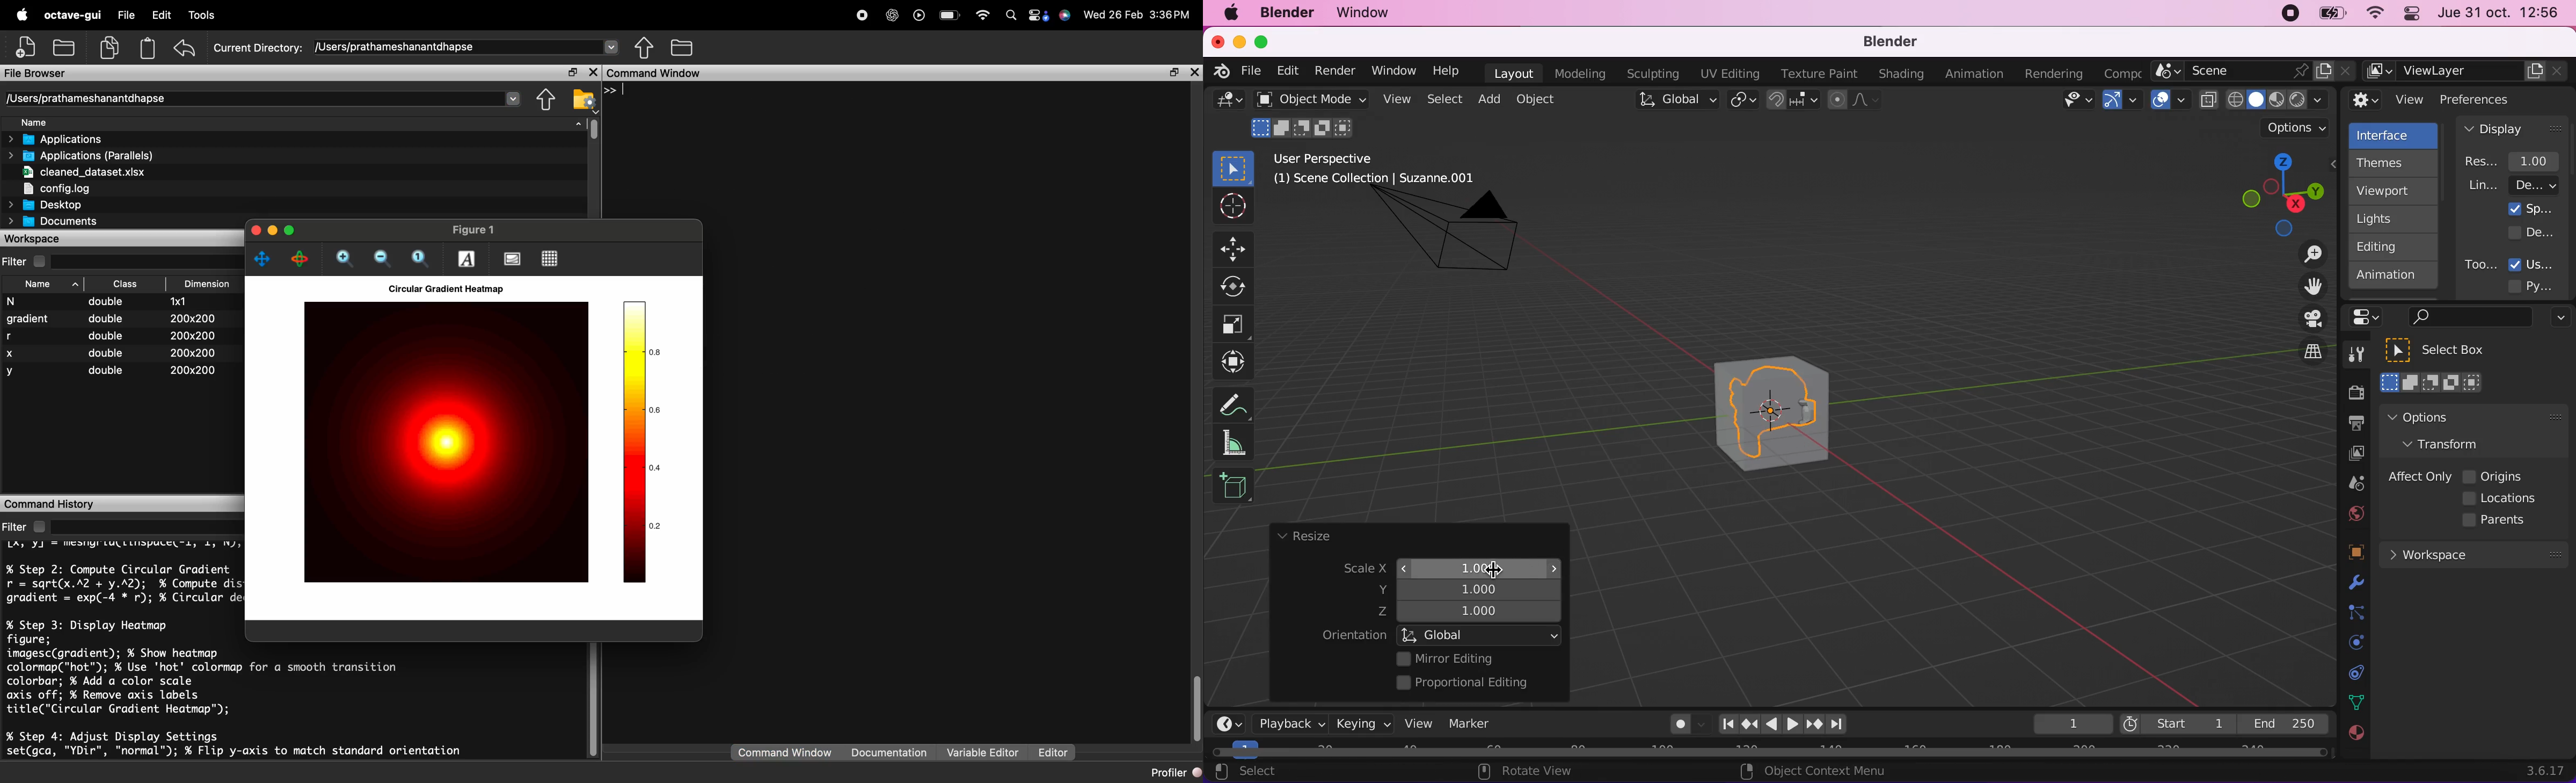 Image resolution: width=2576 pixels, height=784 pixels. What do you see at coordinates (2071, 724) in the screenshot?
I see `keyframe` at bounding box center [2071, 724].